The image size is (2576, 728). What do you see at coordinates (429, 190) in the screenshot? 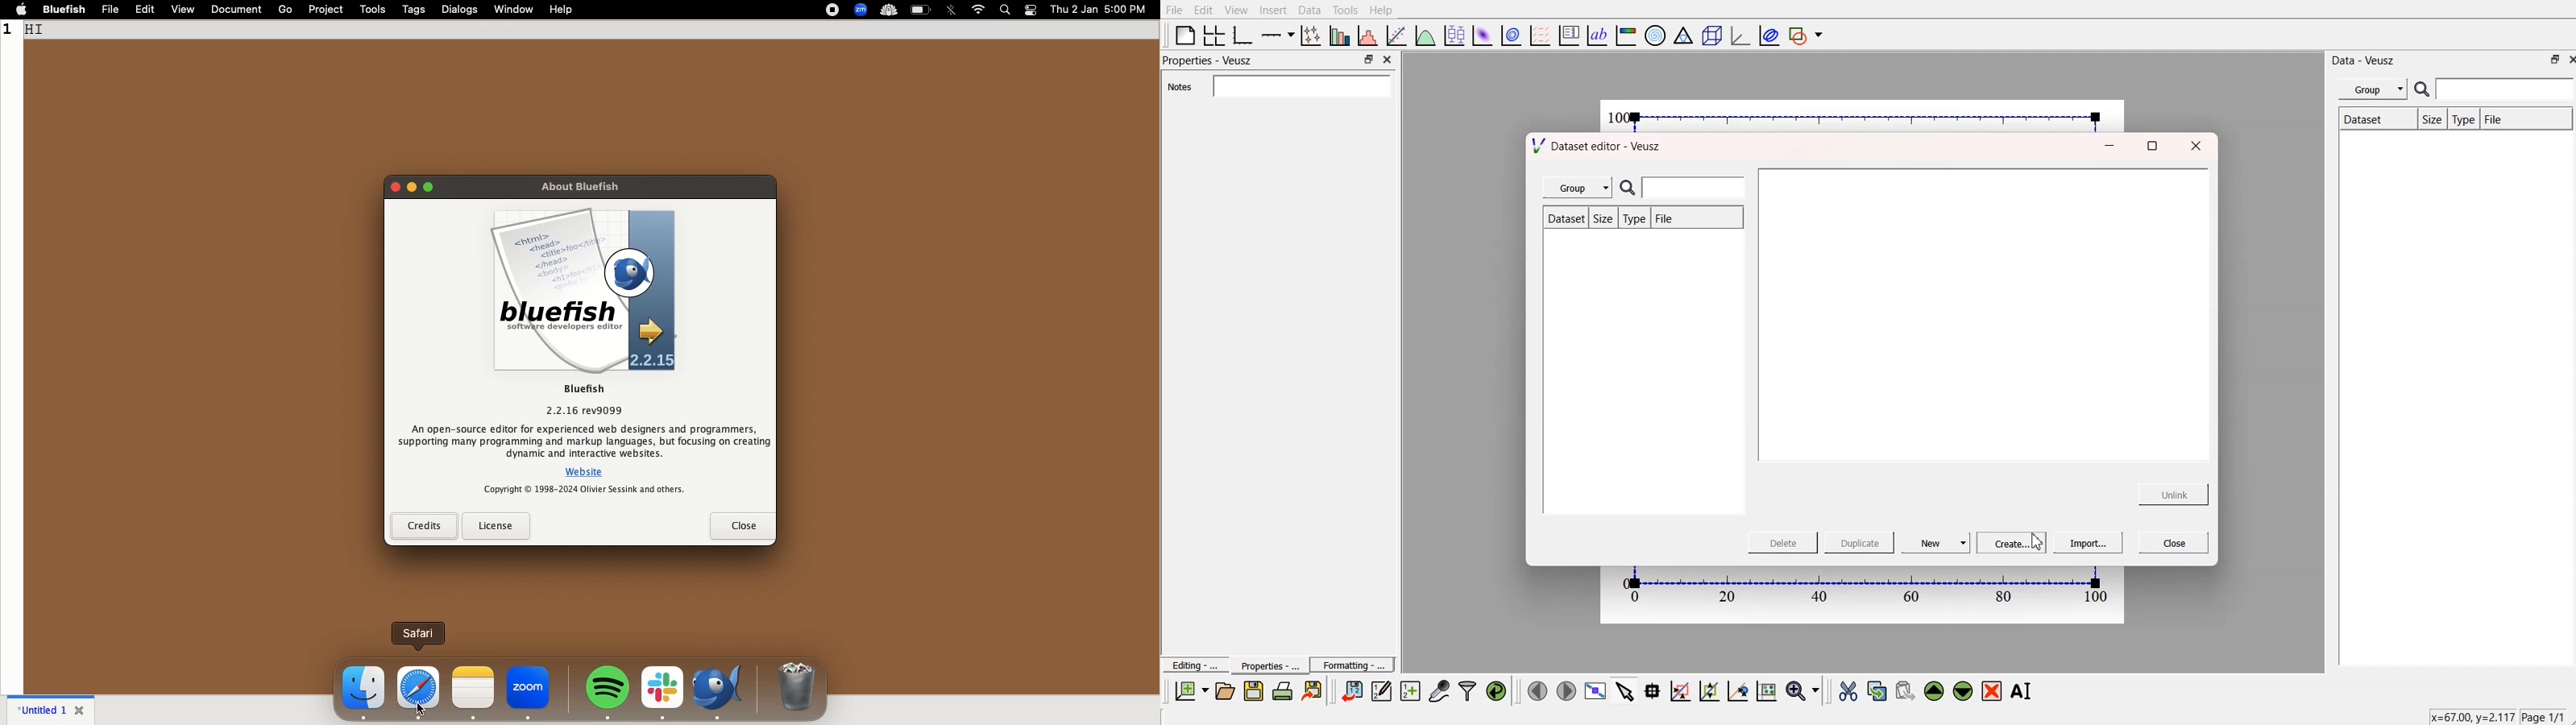
I see `maximize` at bounding box center [429, 190].